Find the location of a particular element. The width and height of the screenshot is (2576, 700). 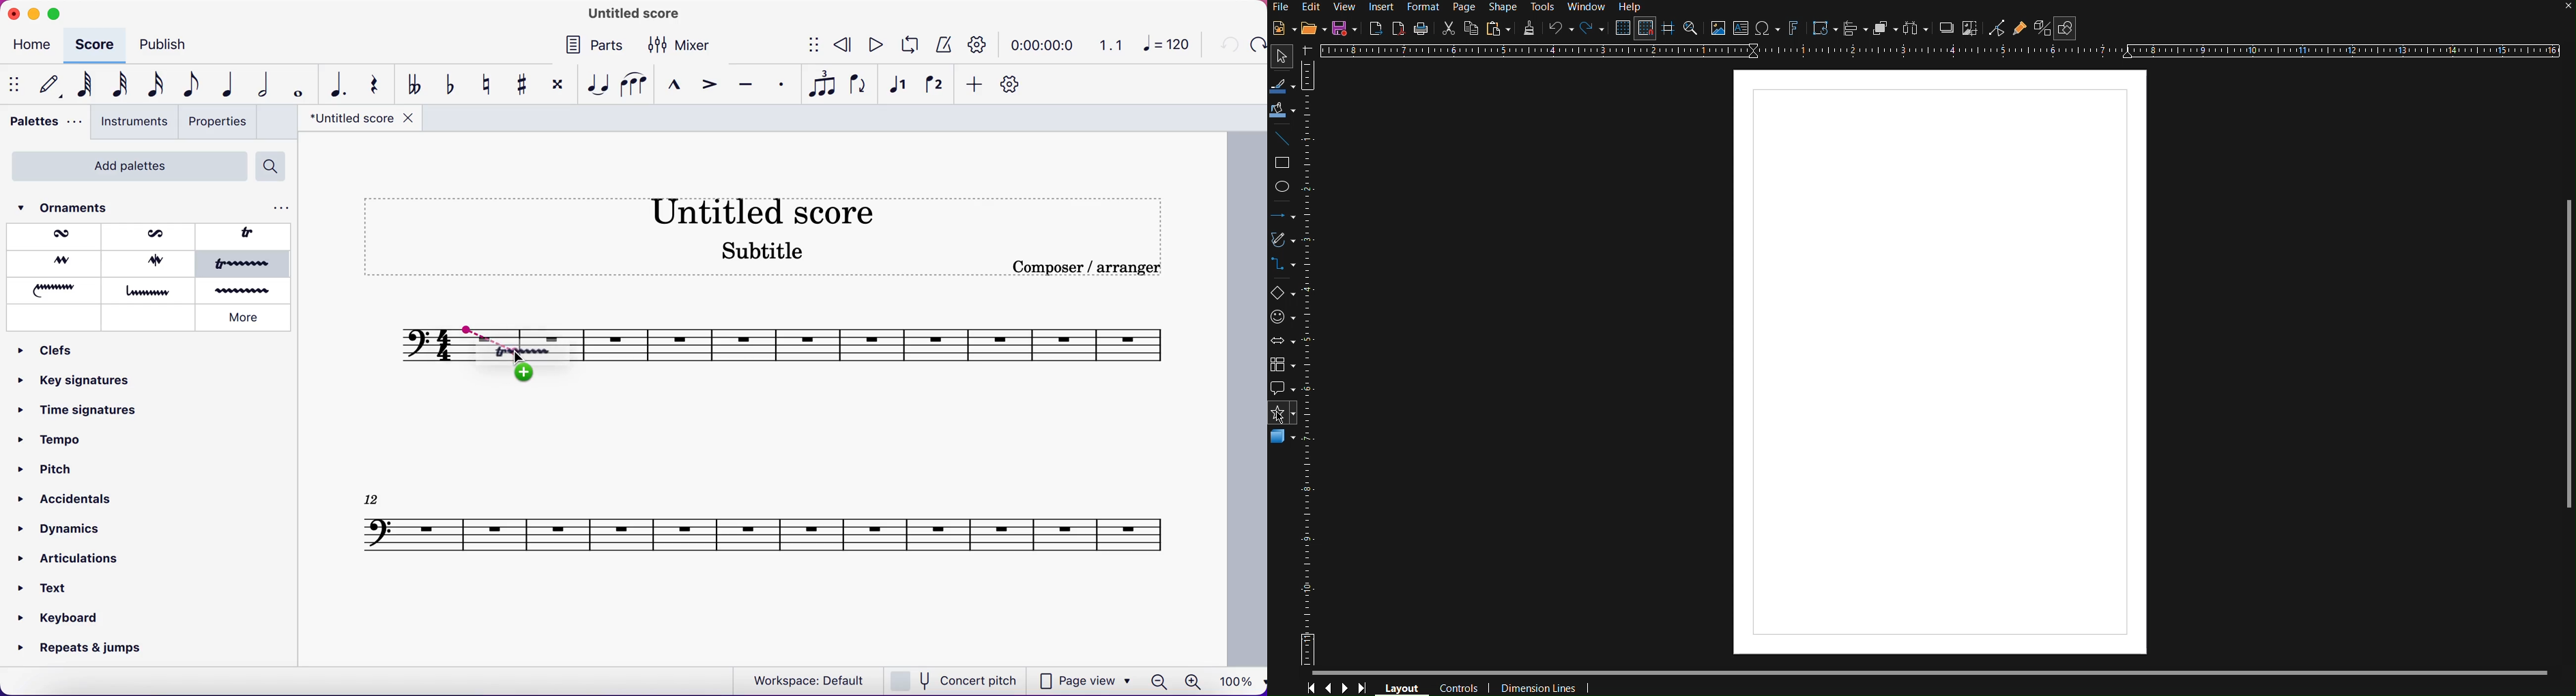

Transformations is located at coordinates (1823, 29).